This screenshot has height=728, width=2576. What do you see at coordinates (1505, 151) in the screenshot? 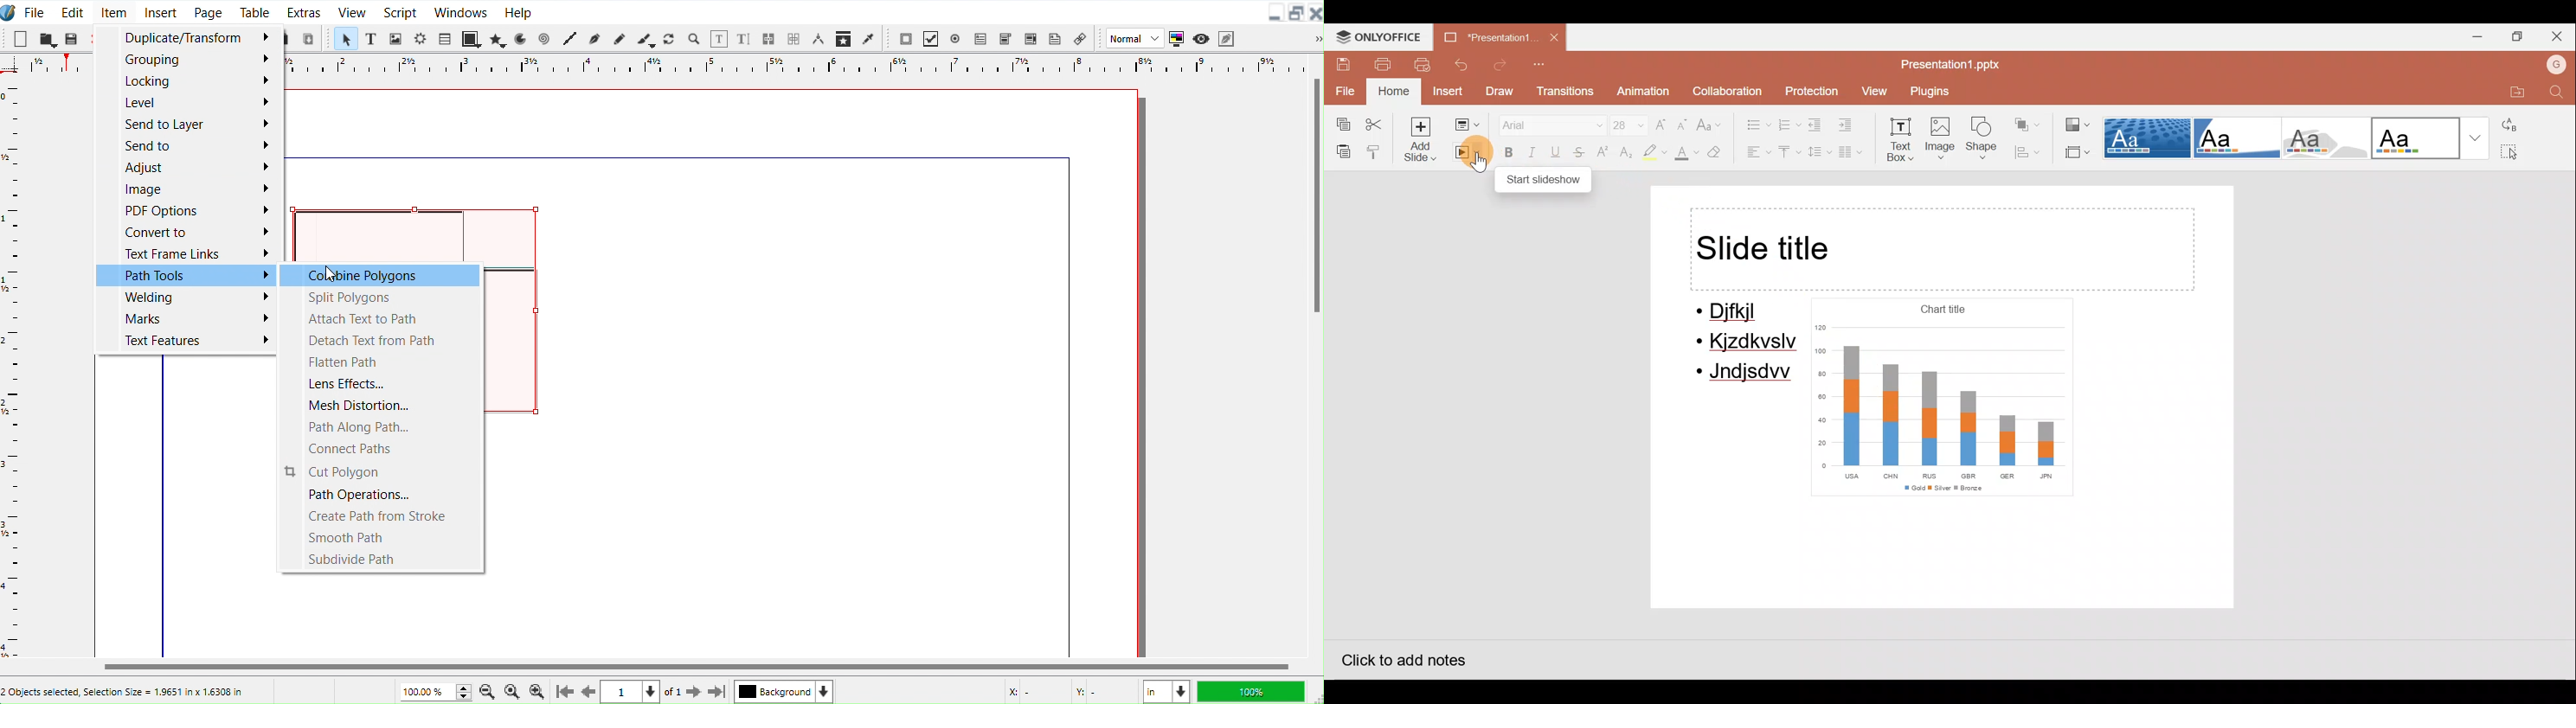
I see `Bold` at bounding box center [1505, 151].